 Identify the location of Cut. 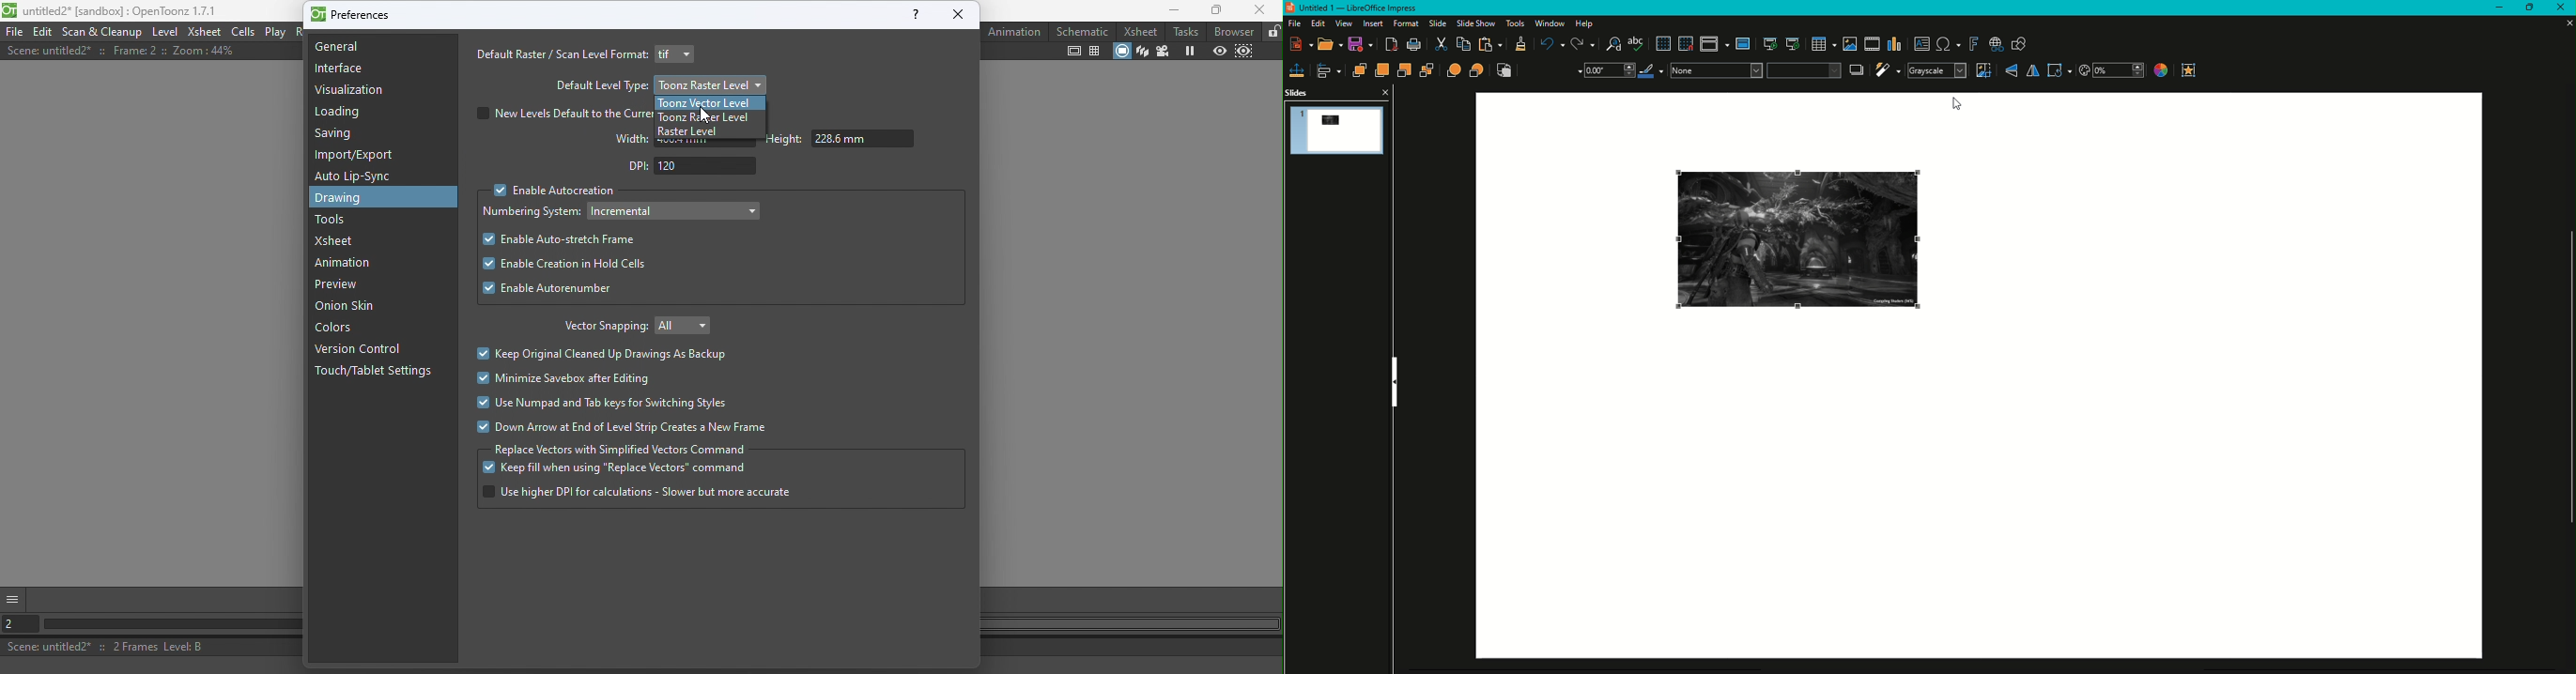
(1441, 45).